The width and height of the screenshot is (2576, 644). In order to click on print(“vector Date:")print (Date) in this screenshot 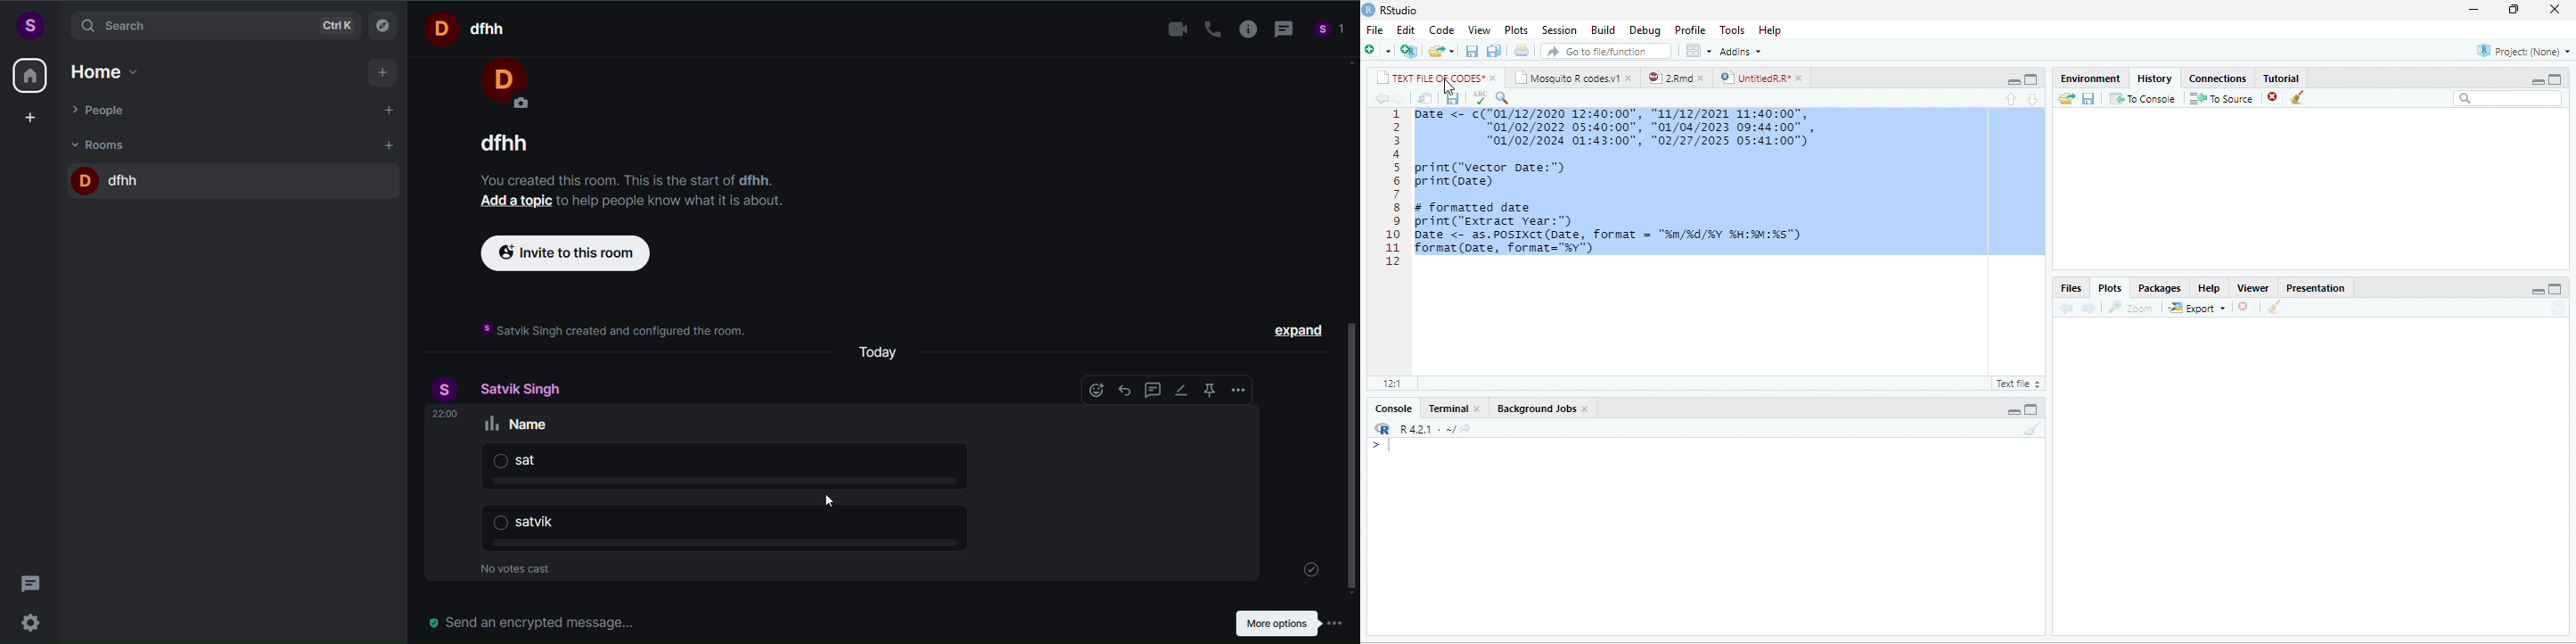, I will do `click(1490, 175)`.